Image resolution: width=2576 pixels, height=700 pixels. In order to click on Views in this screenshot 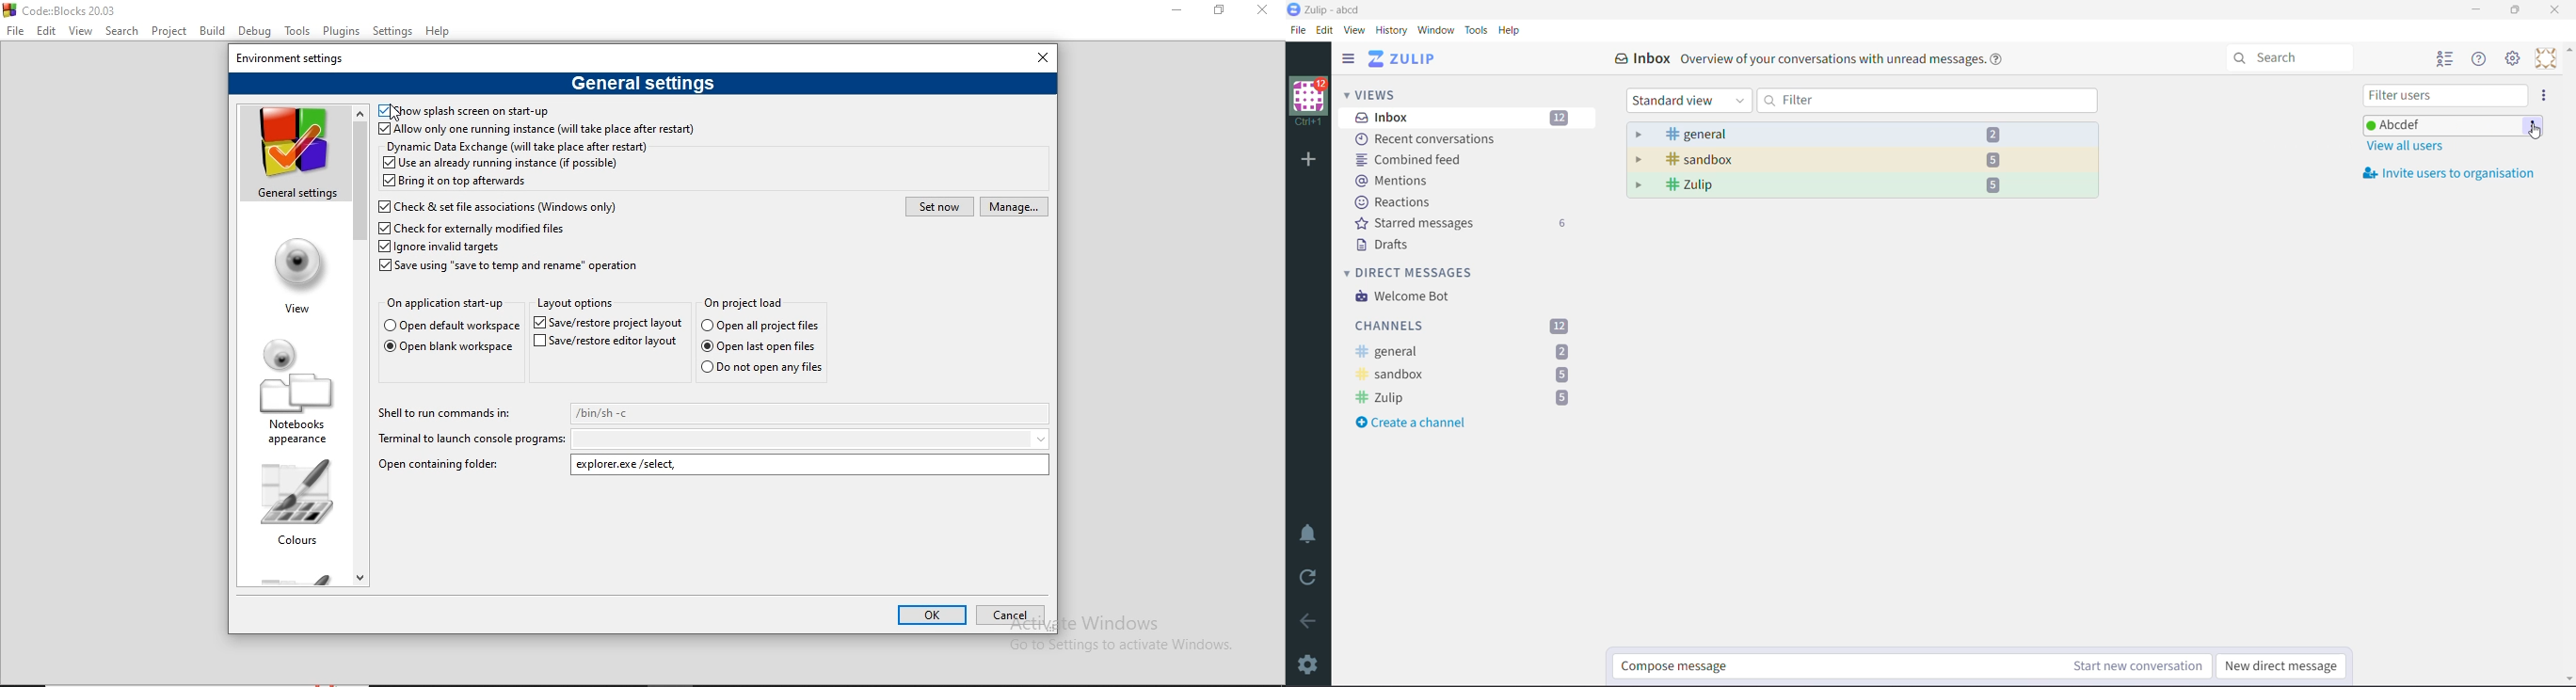, I will do `click(1375, 94)`.